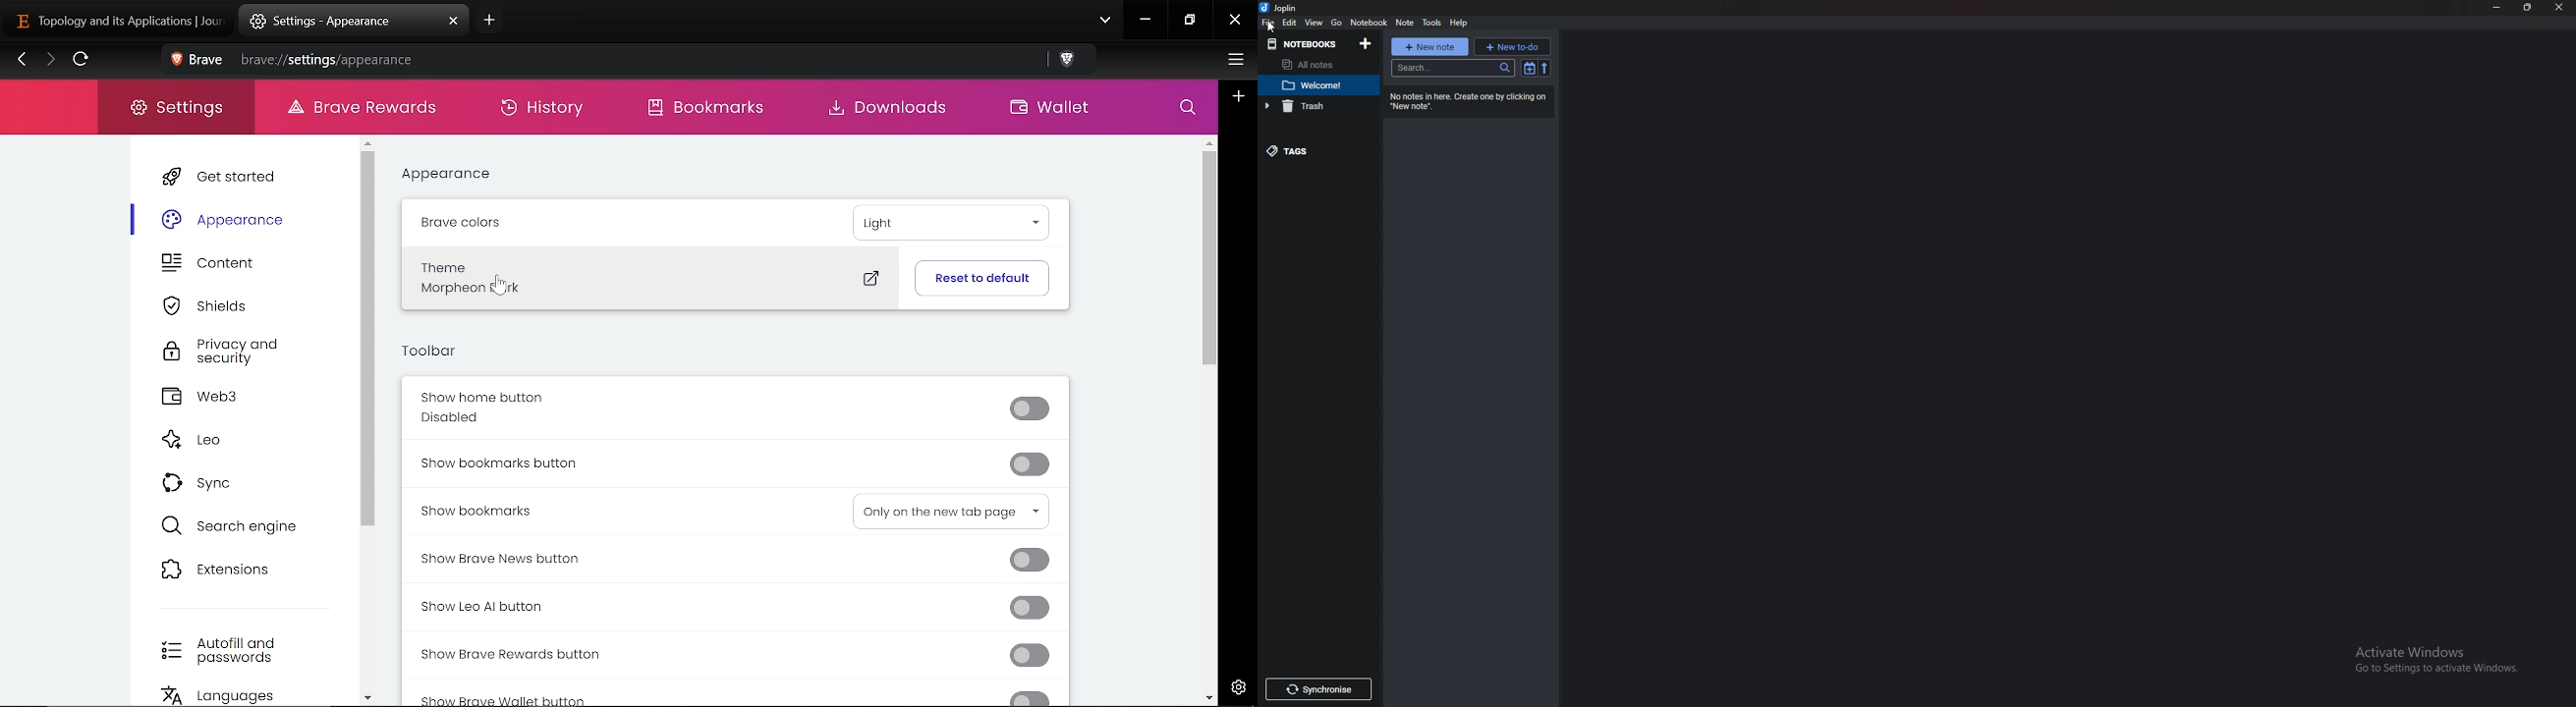  I want to click on cursor, so click(1273, 28).